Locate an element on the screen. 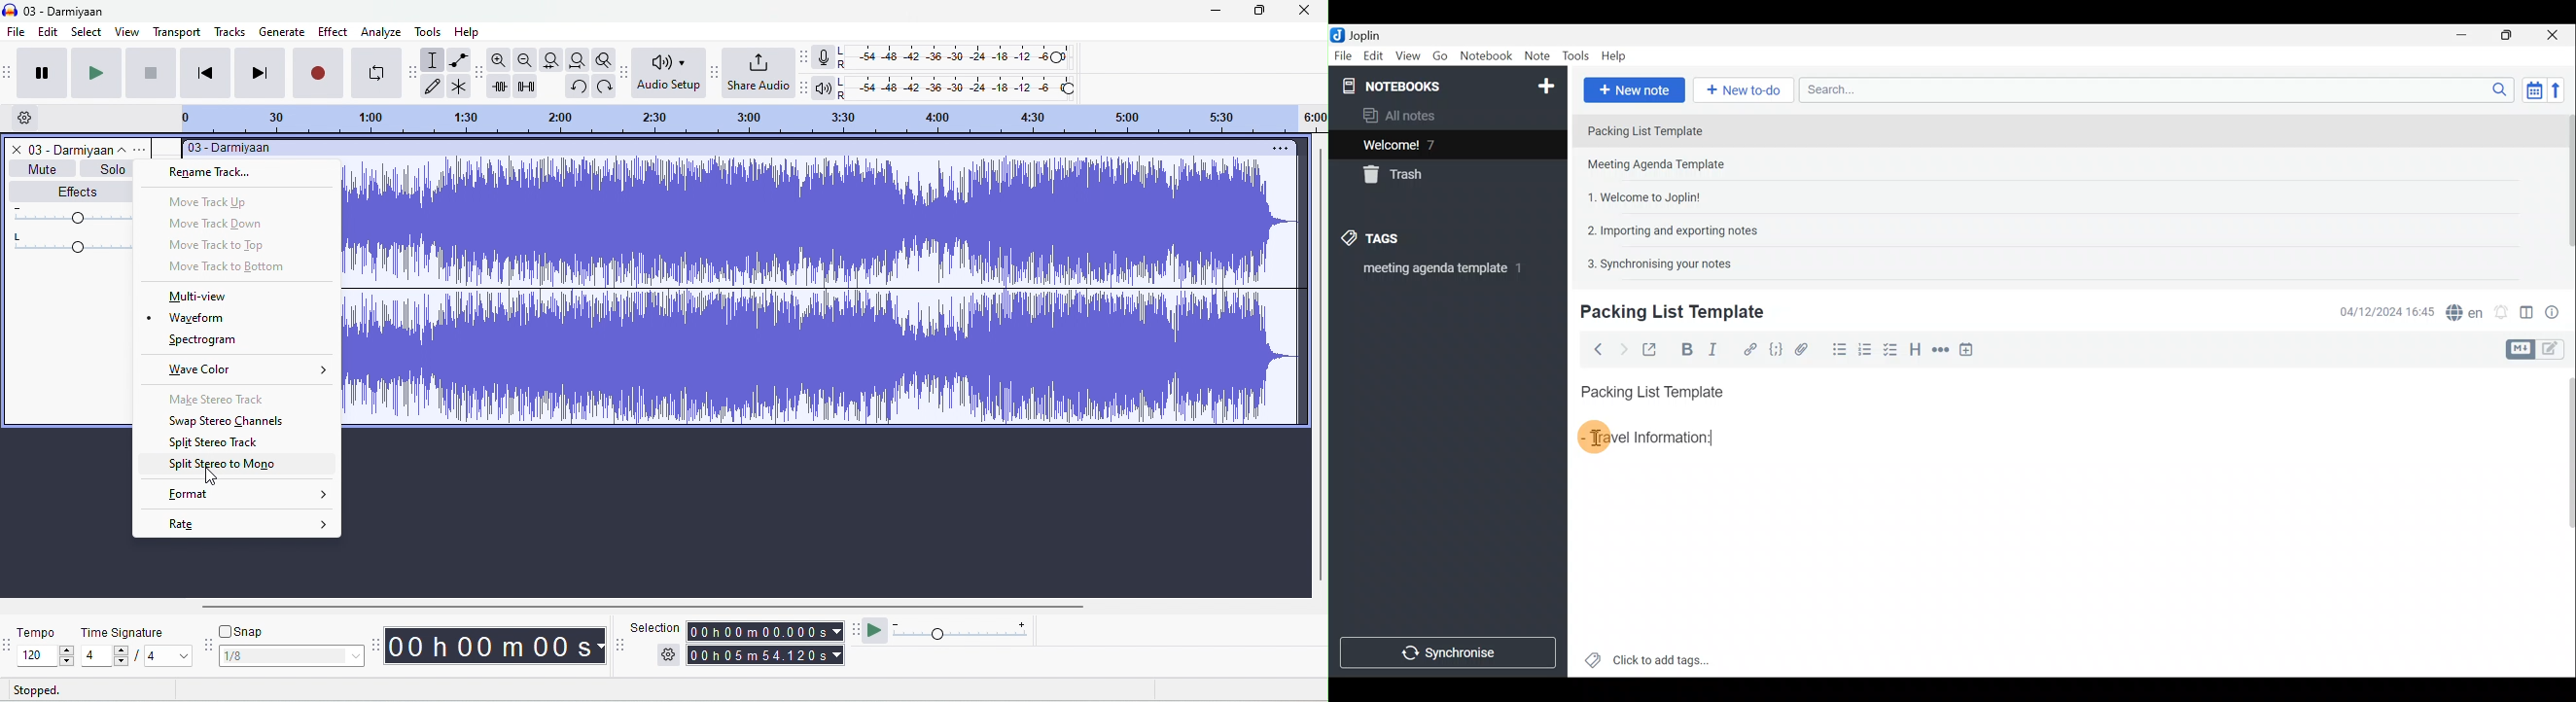  Bold is located at coordinates (1685, 348).